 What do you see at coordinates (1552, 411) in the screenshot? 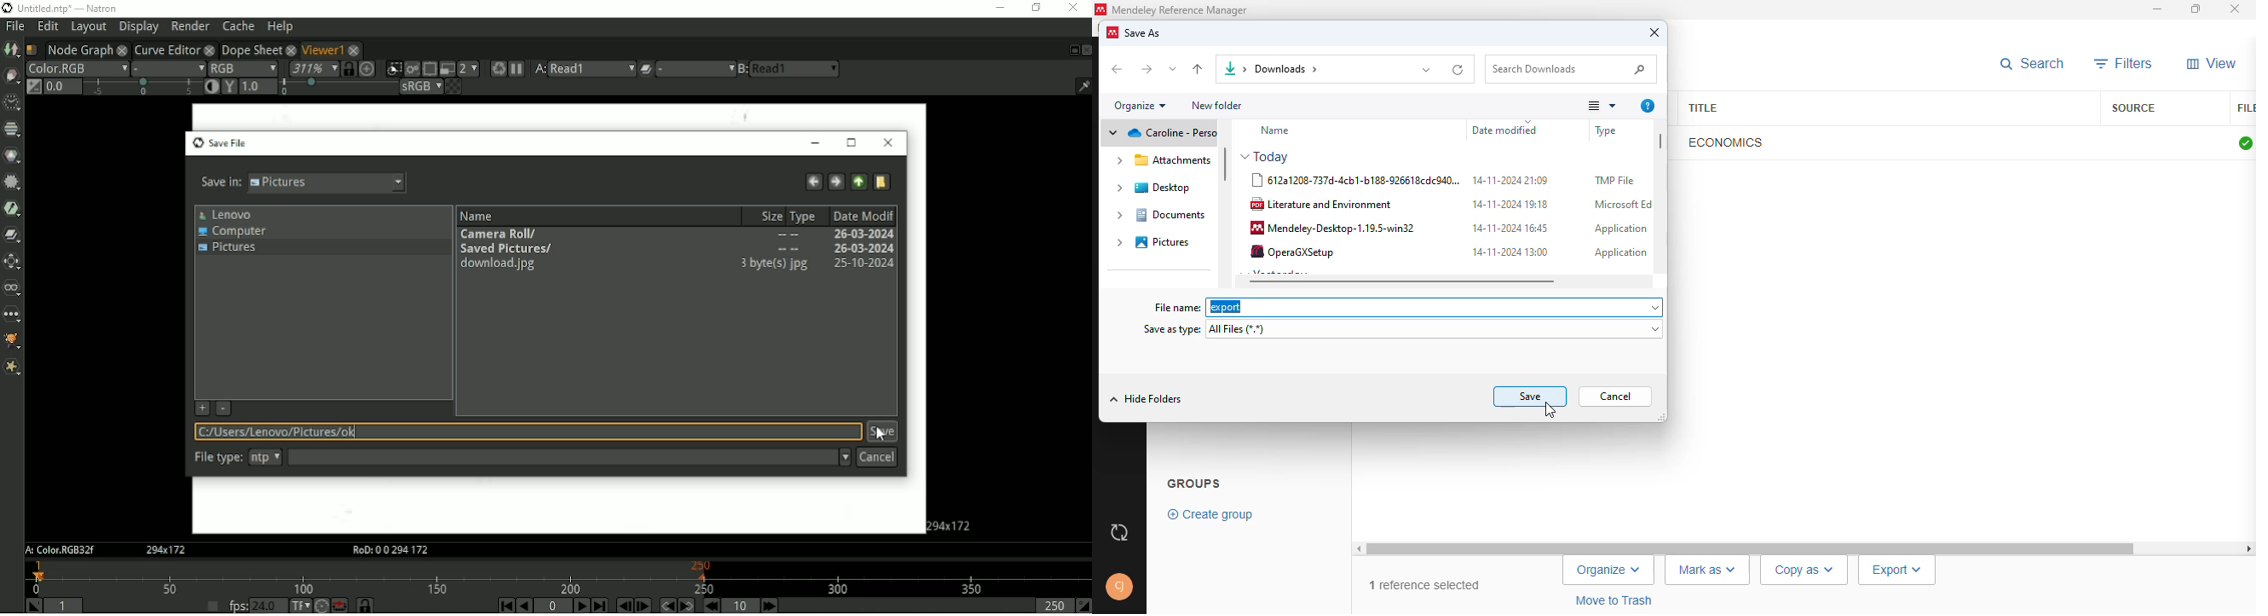
I see `cursor` at bounding box center [1552, 411].